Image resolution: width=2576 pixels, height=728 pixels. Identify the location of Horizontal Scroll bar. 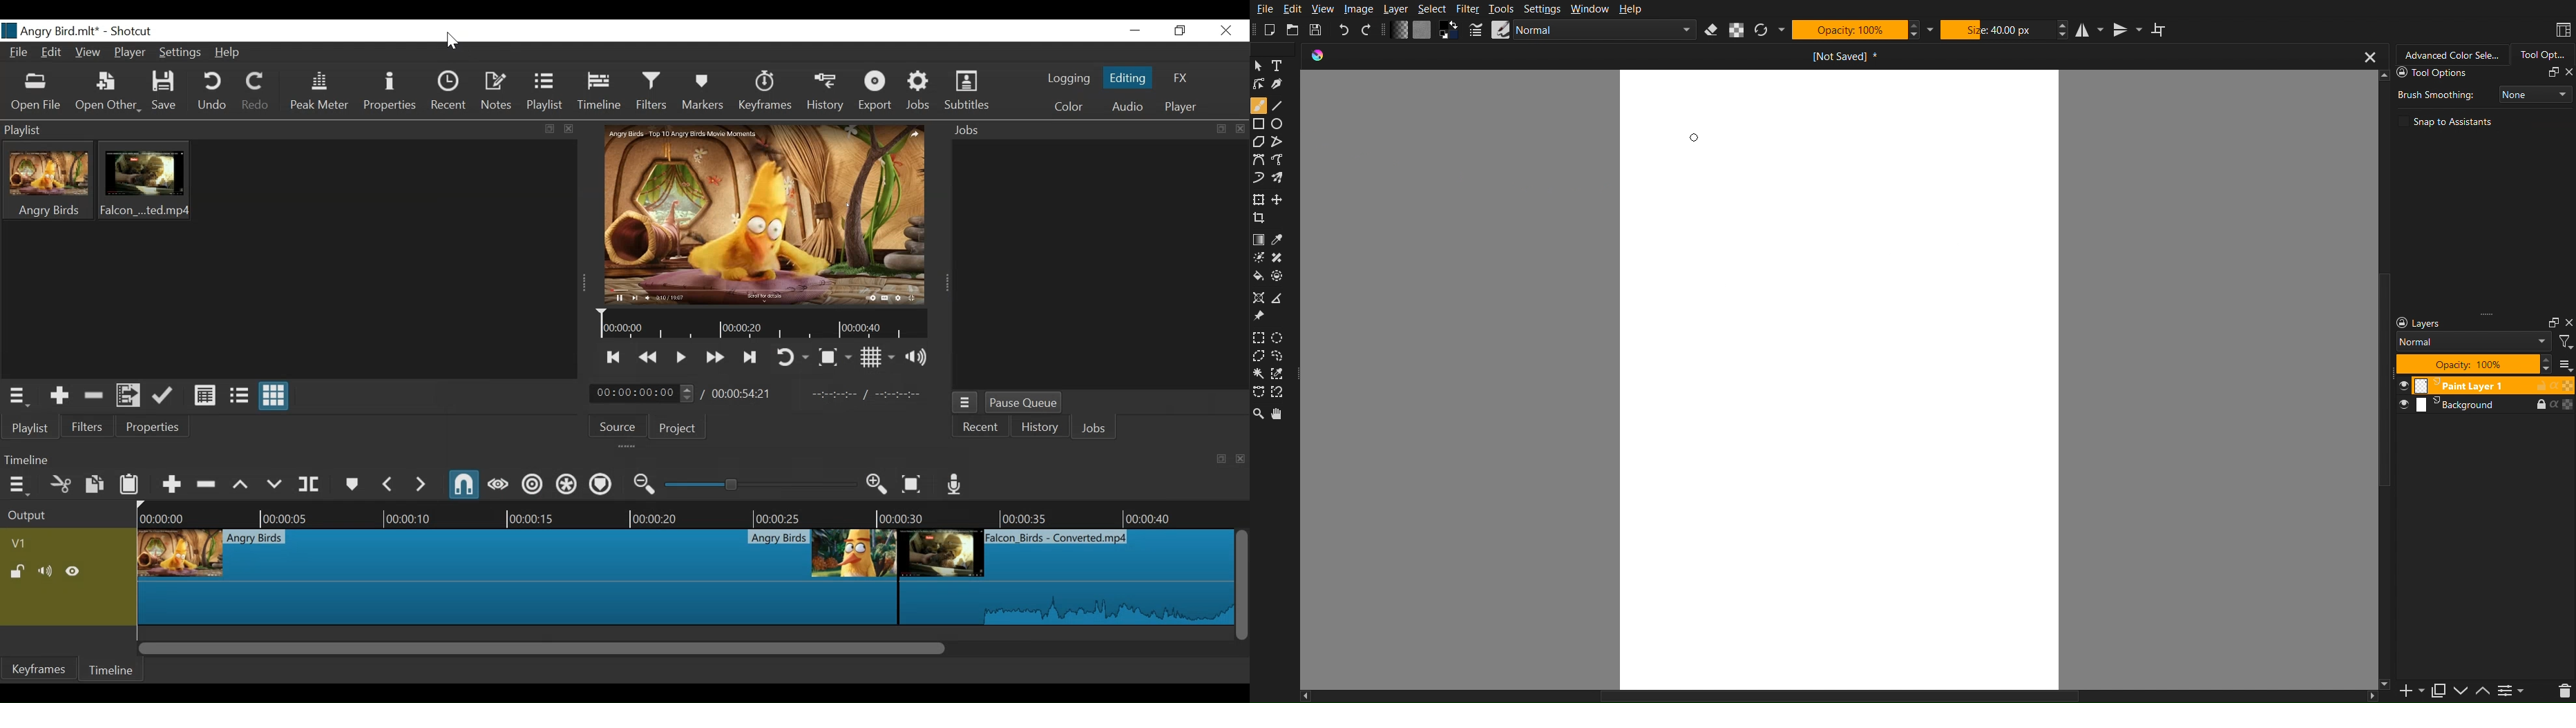
(541, 648).